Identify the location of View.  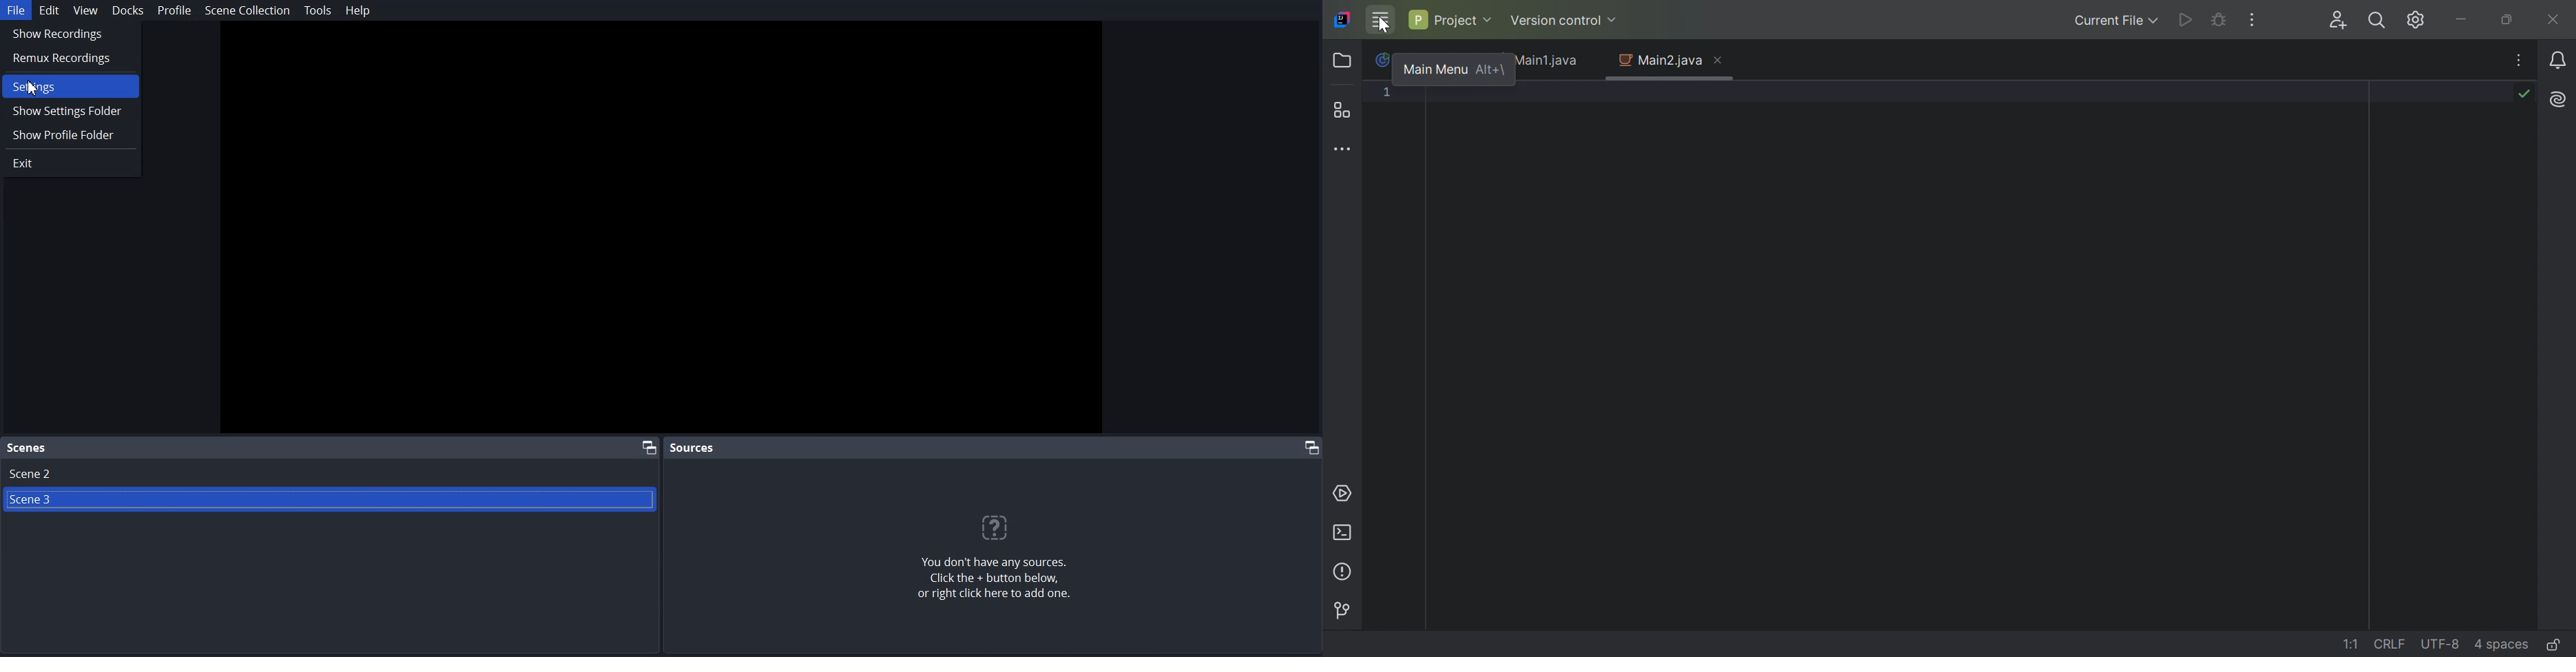
(84, 10).